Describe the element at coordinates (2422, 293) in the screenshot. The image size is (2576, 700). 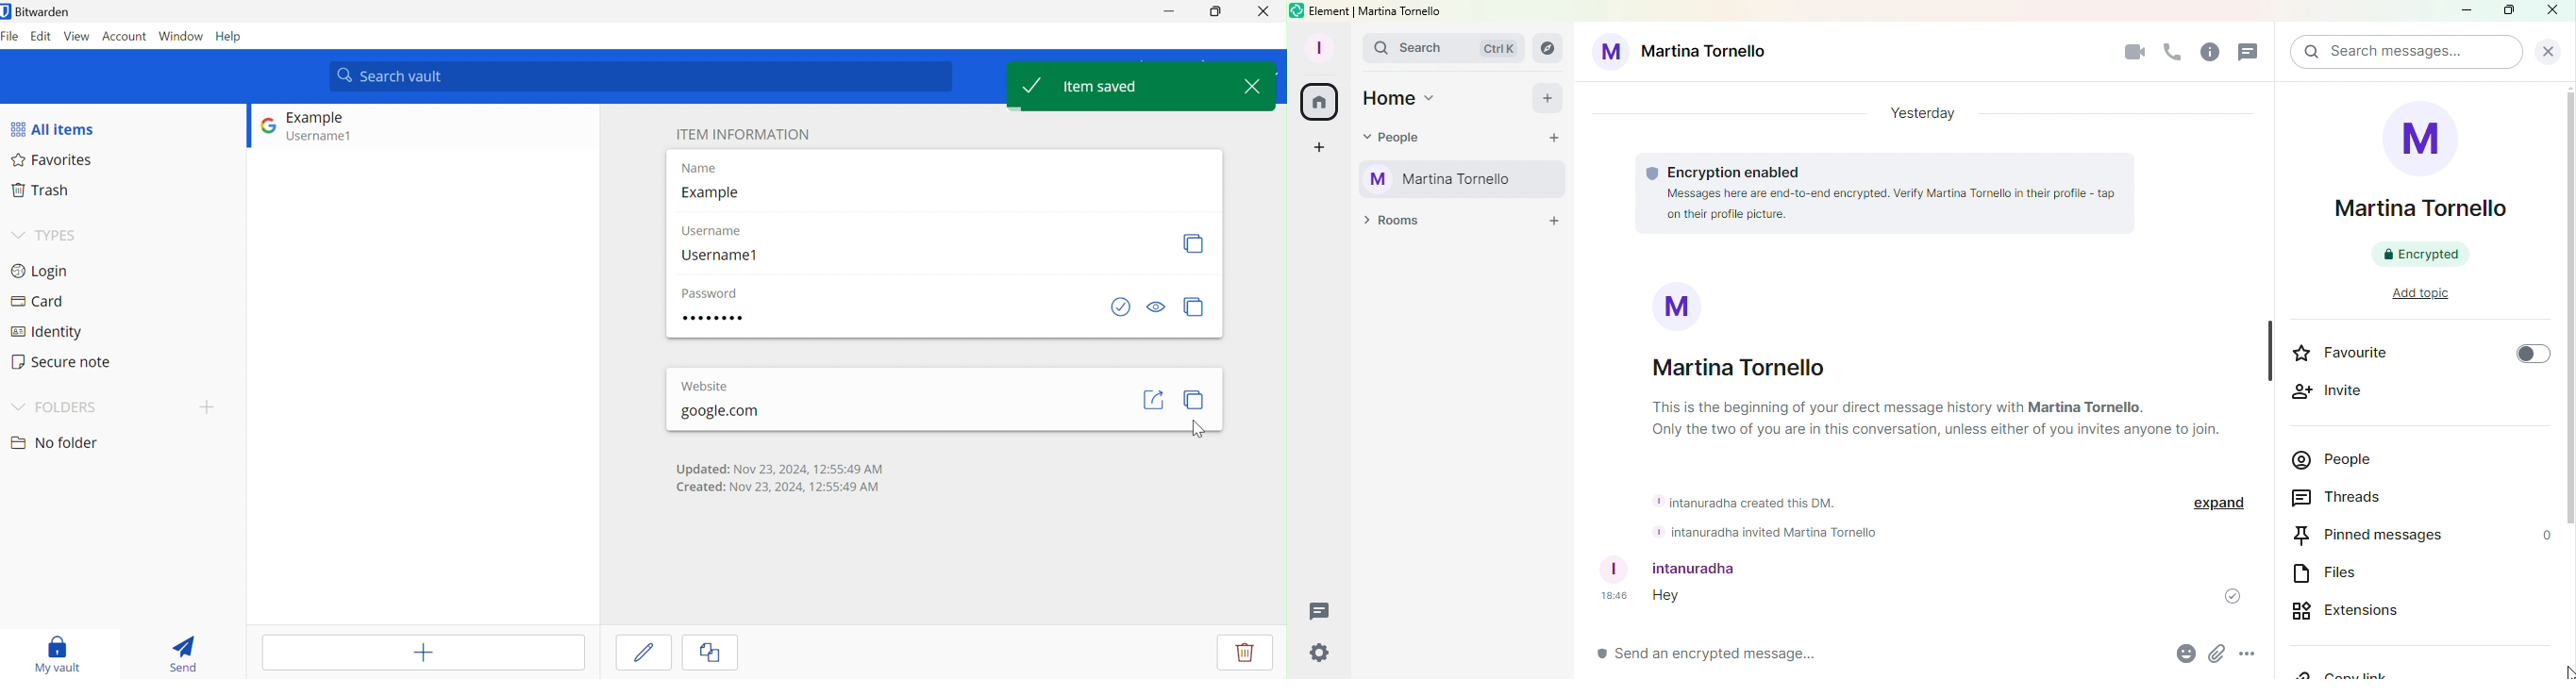
I see `Add topic` at that location.